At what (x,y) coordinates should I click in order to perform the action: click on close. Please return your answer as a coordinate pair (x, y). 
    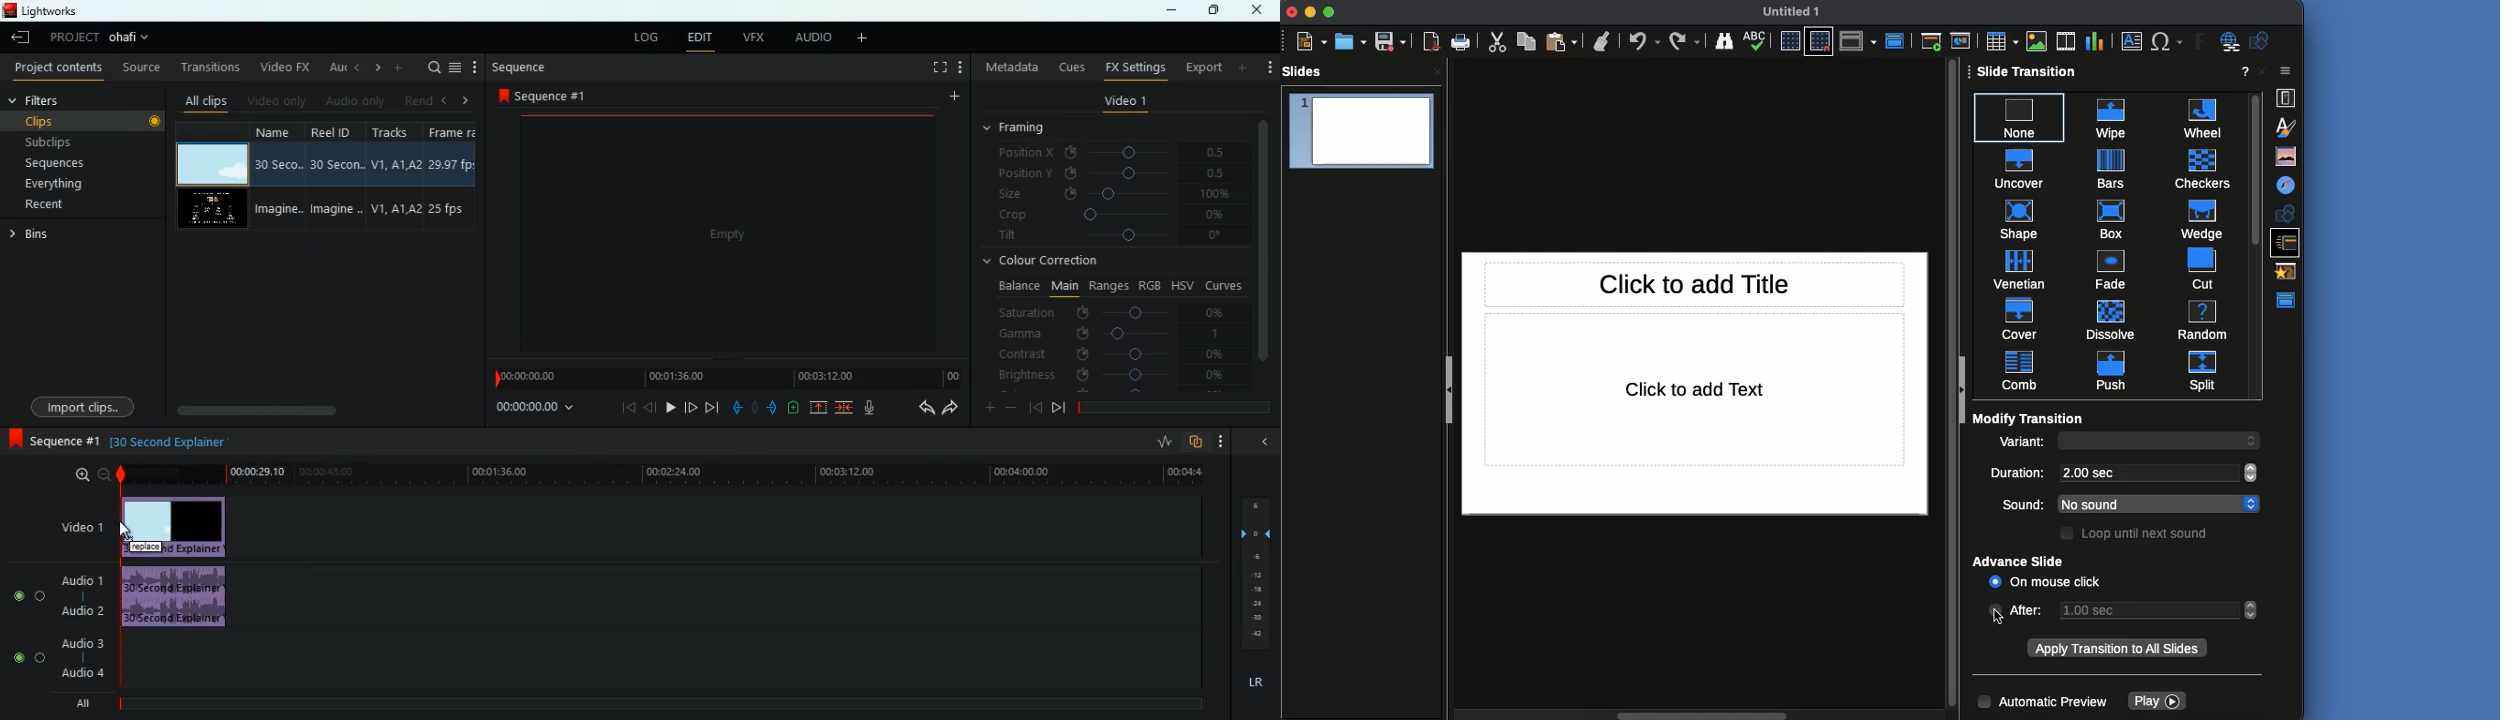
    Looking at the image, I should click on (1261, 10).